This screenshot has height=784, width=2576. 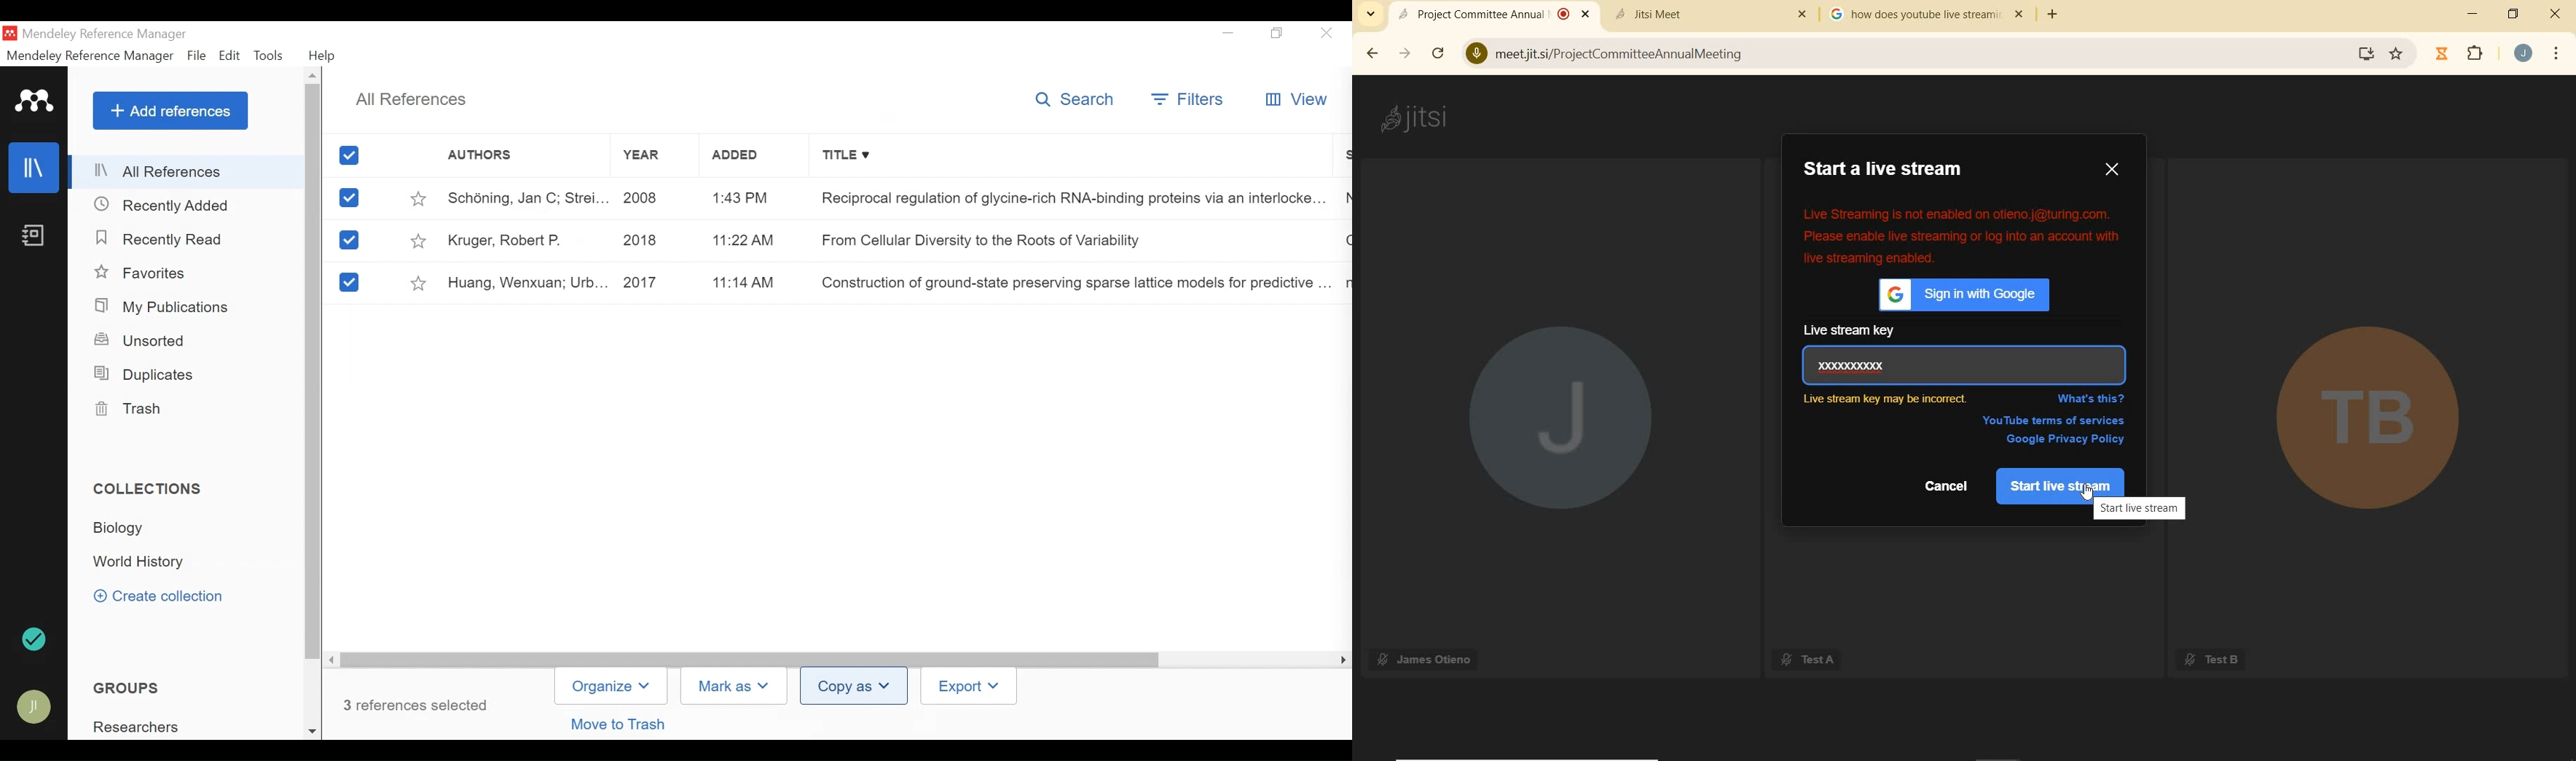 What do you see at coordinates (325, 56) in the screenshot?
I see `Help` at bounding box center [325, 56].